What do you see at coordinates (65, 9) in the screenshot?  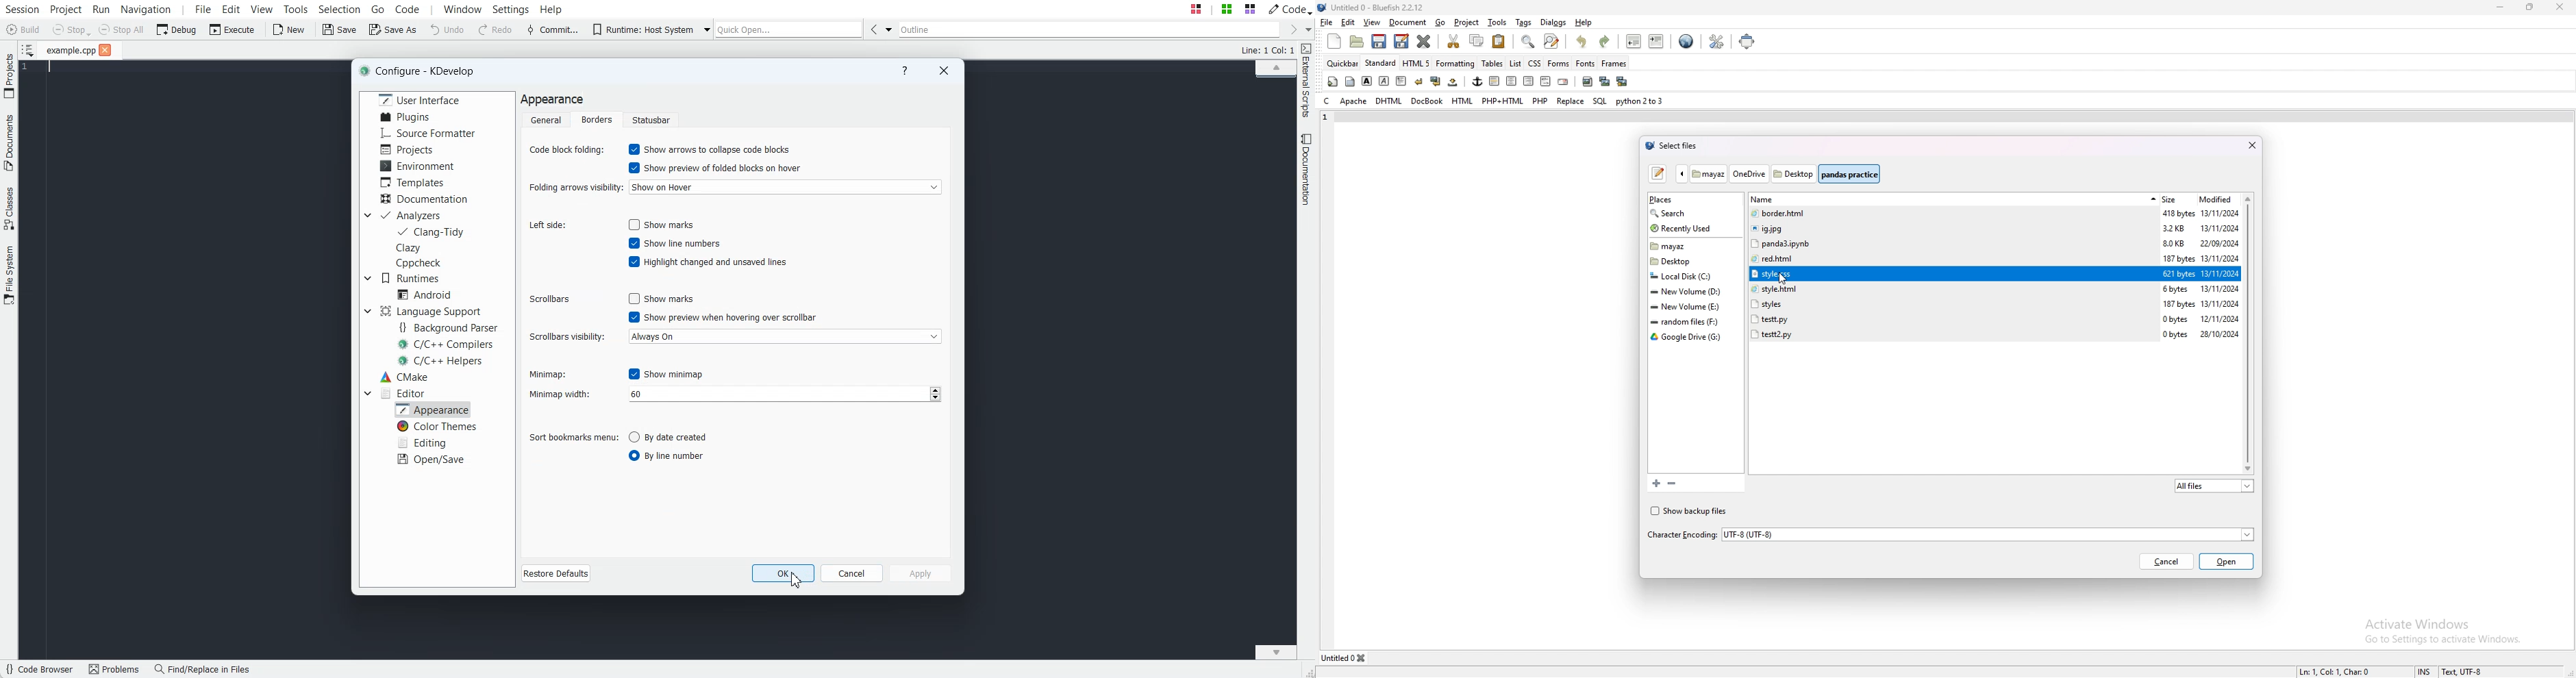 I see `Project` at bounding box center [65, 9].